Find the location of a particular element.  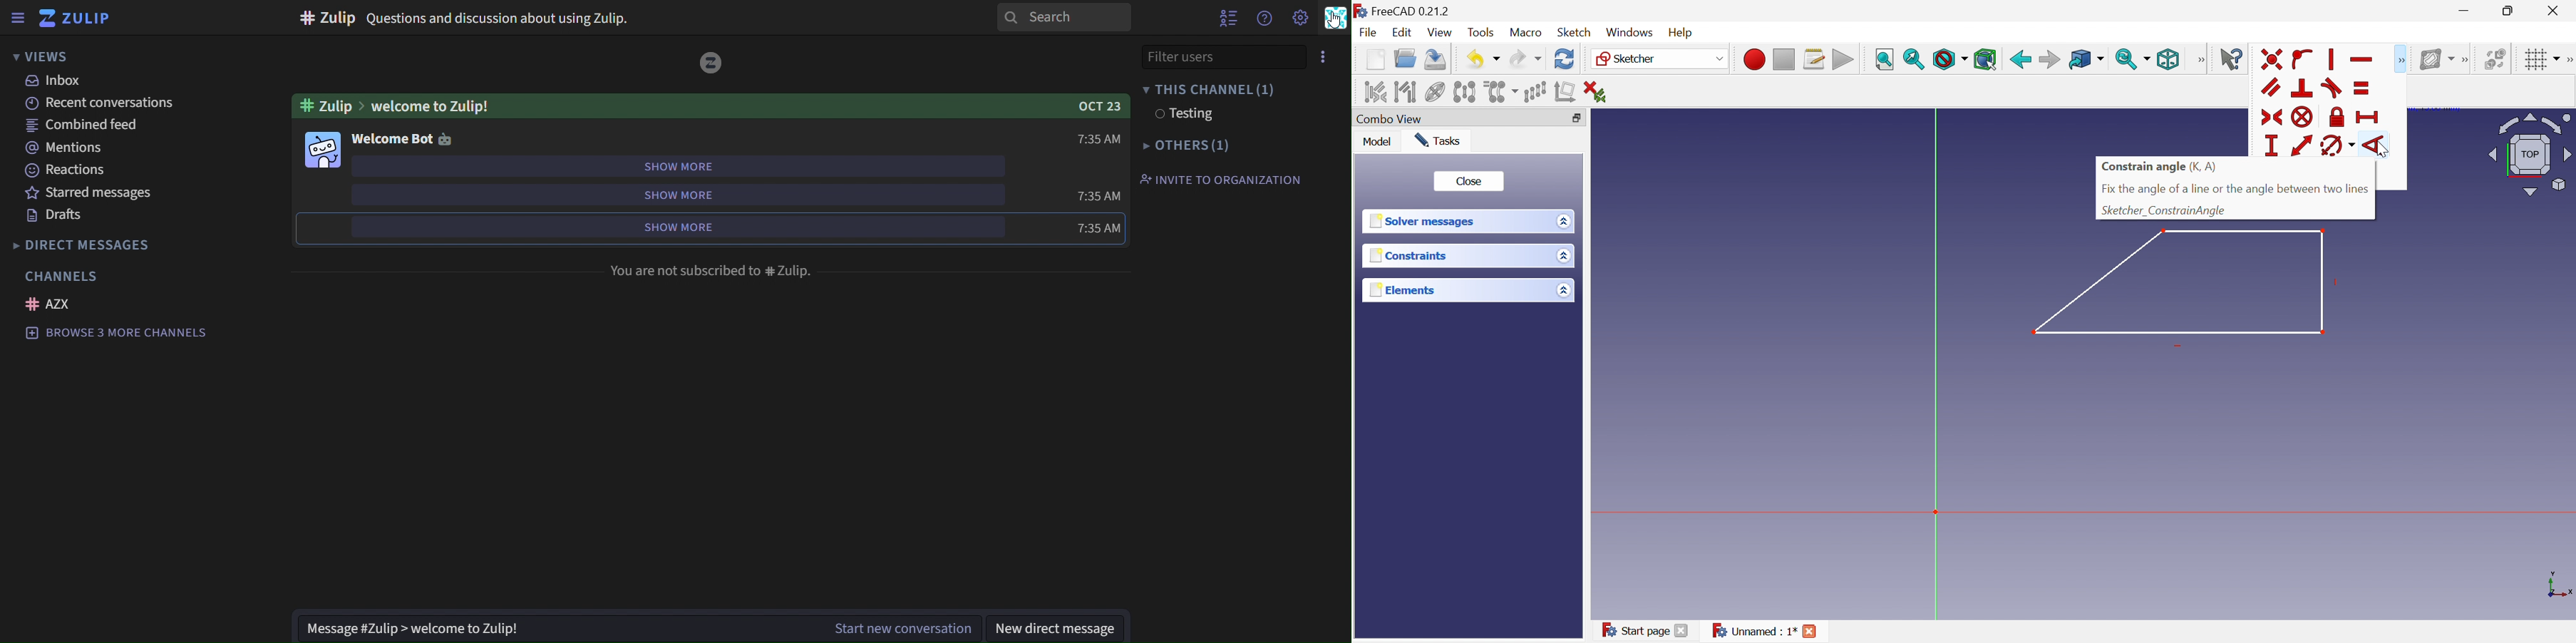

What's this? is located at coordinates (2231, 58).